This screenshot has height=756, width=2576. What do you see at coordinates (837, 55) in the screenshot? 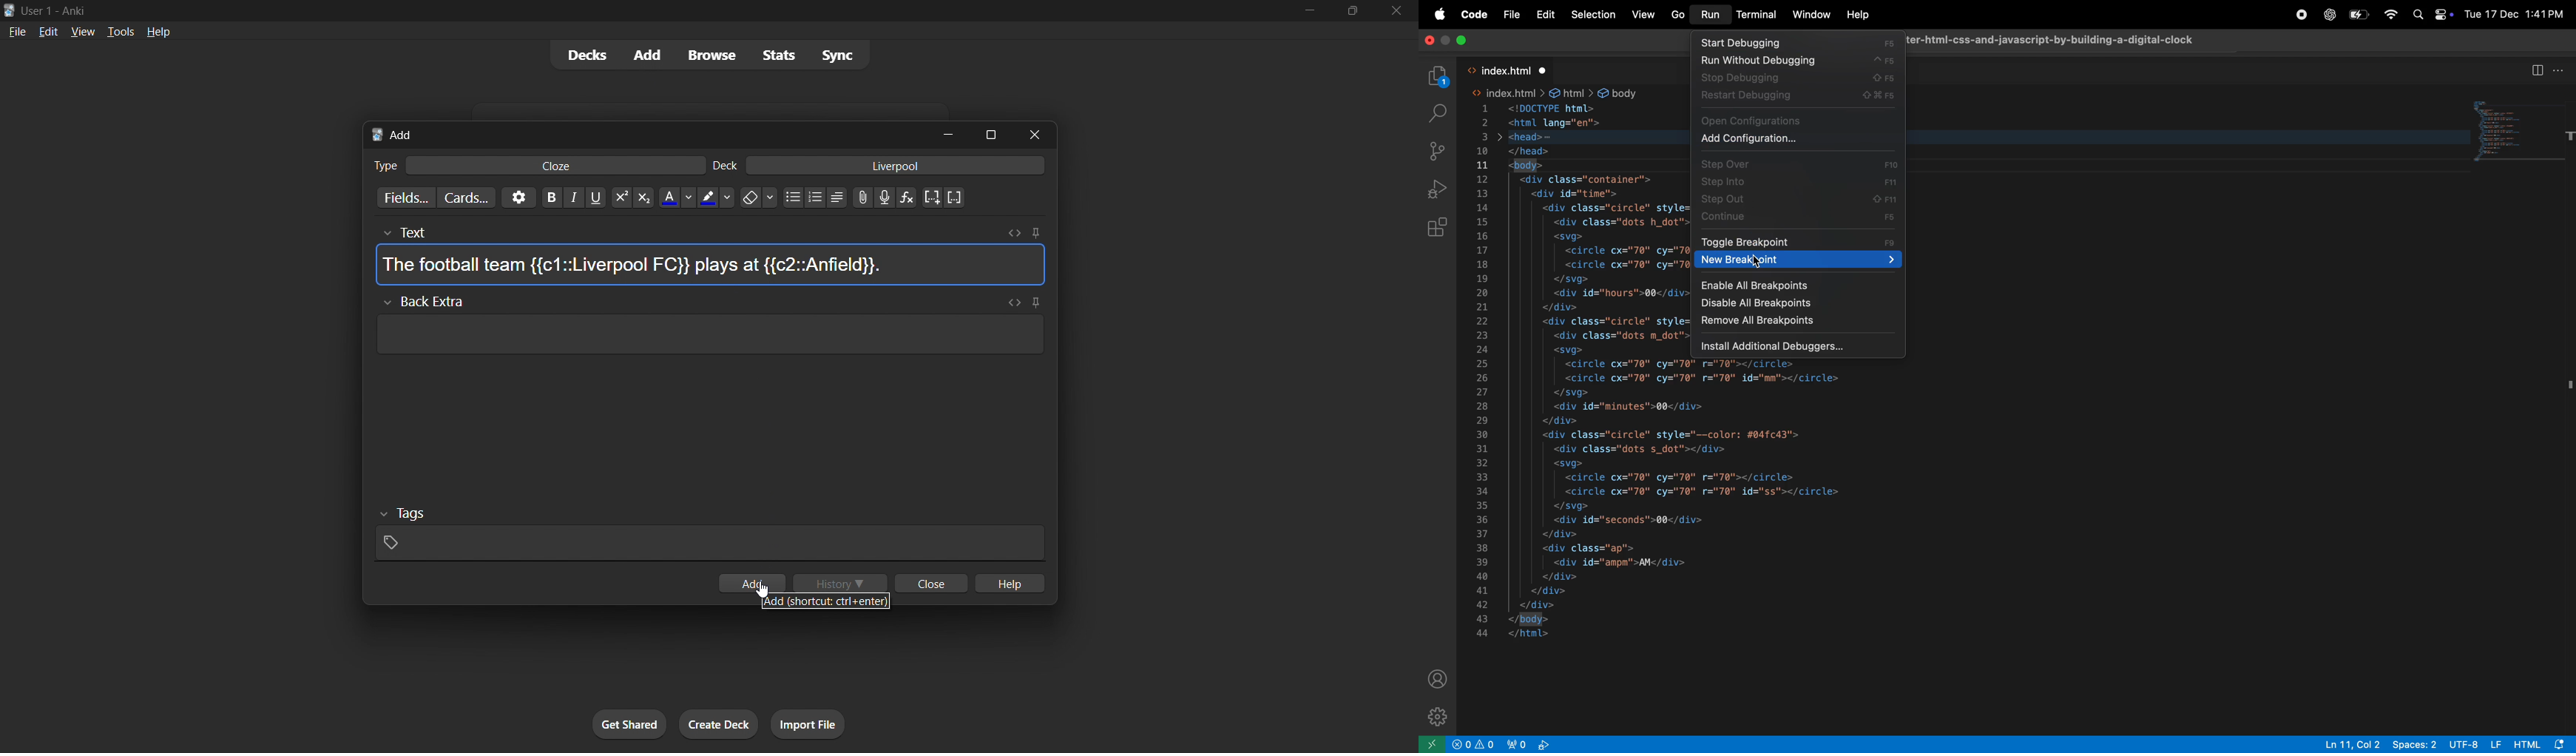
I see `sync` at bounding box center [837, 55].